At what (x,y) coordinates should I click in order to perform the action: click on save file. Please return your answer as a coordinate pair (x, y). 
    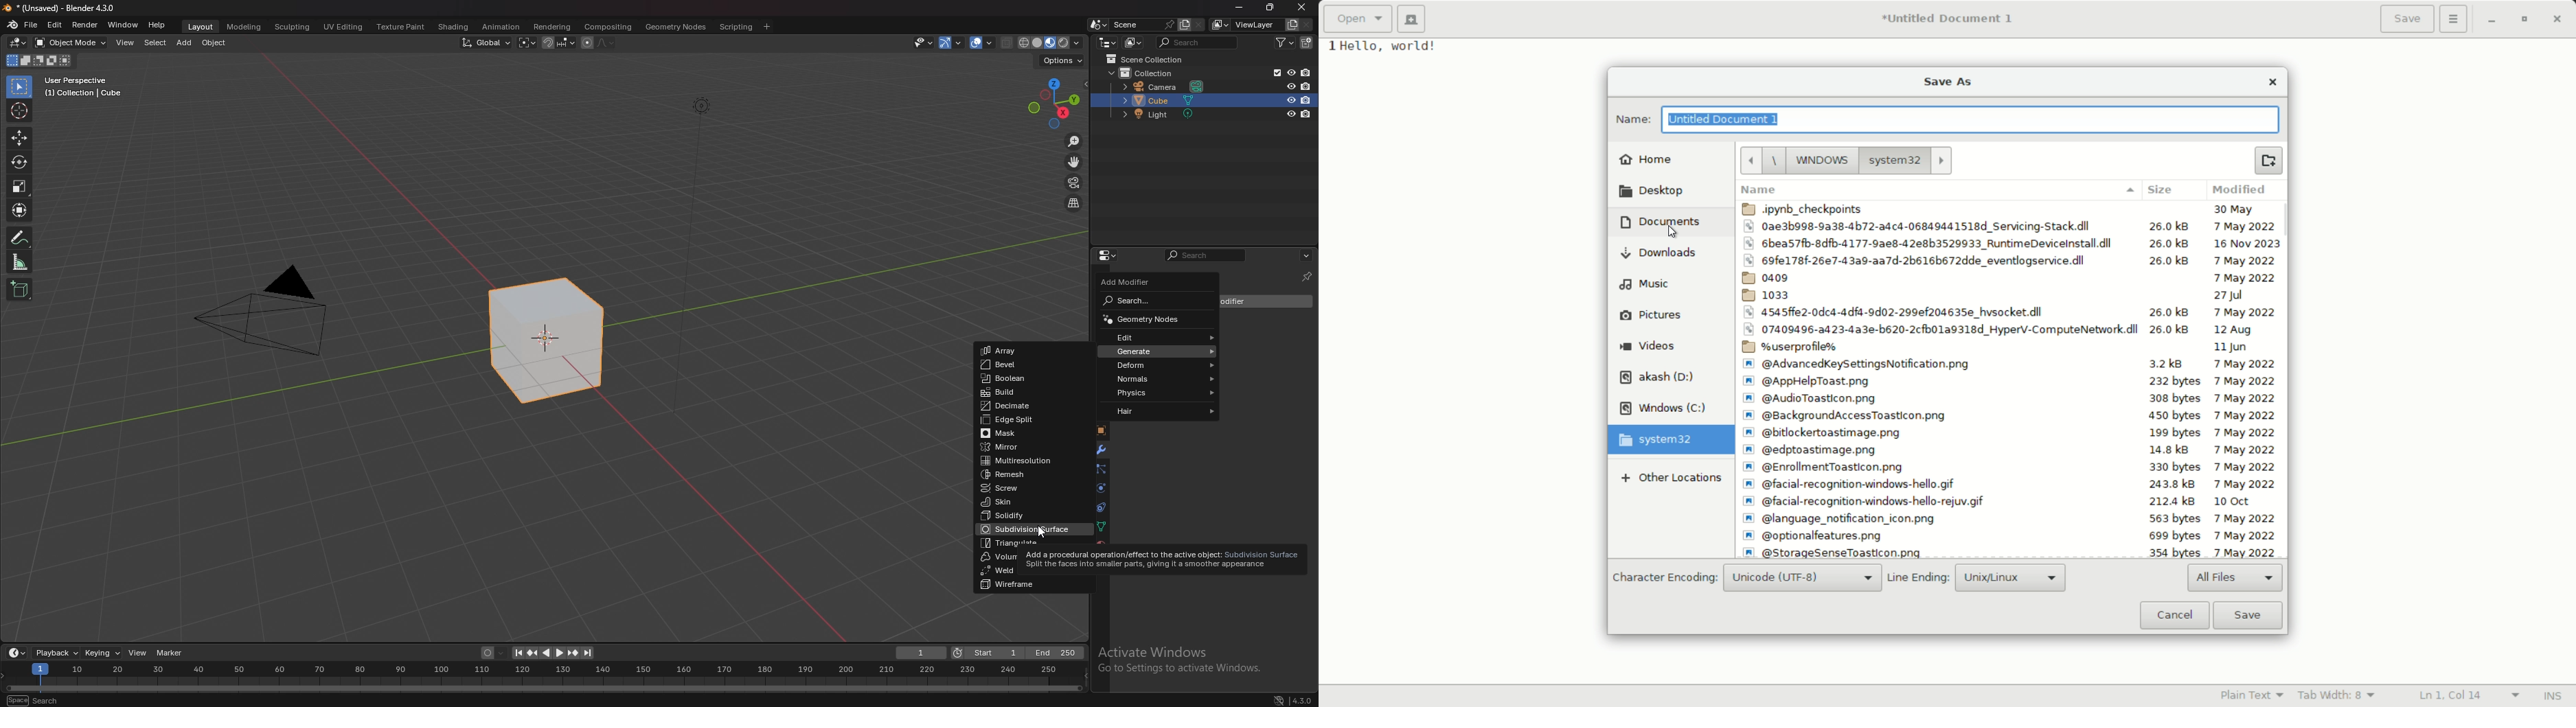
    Looking at the image, I should click on (2408, 19).